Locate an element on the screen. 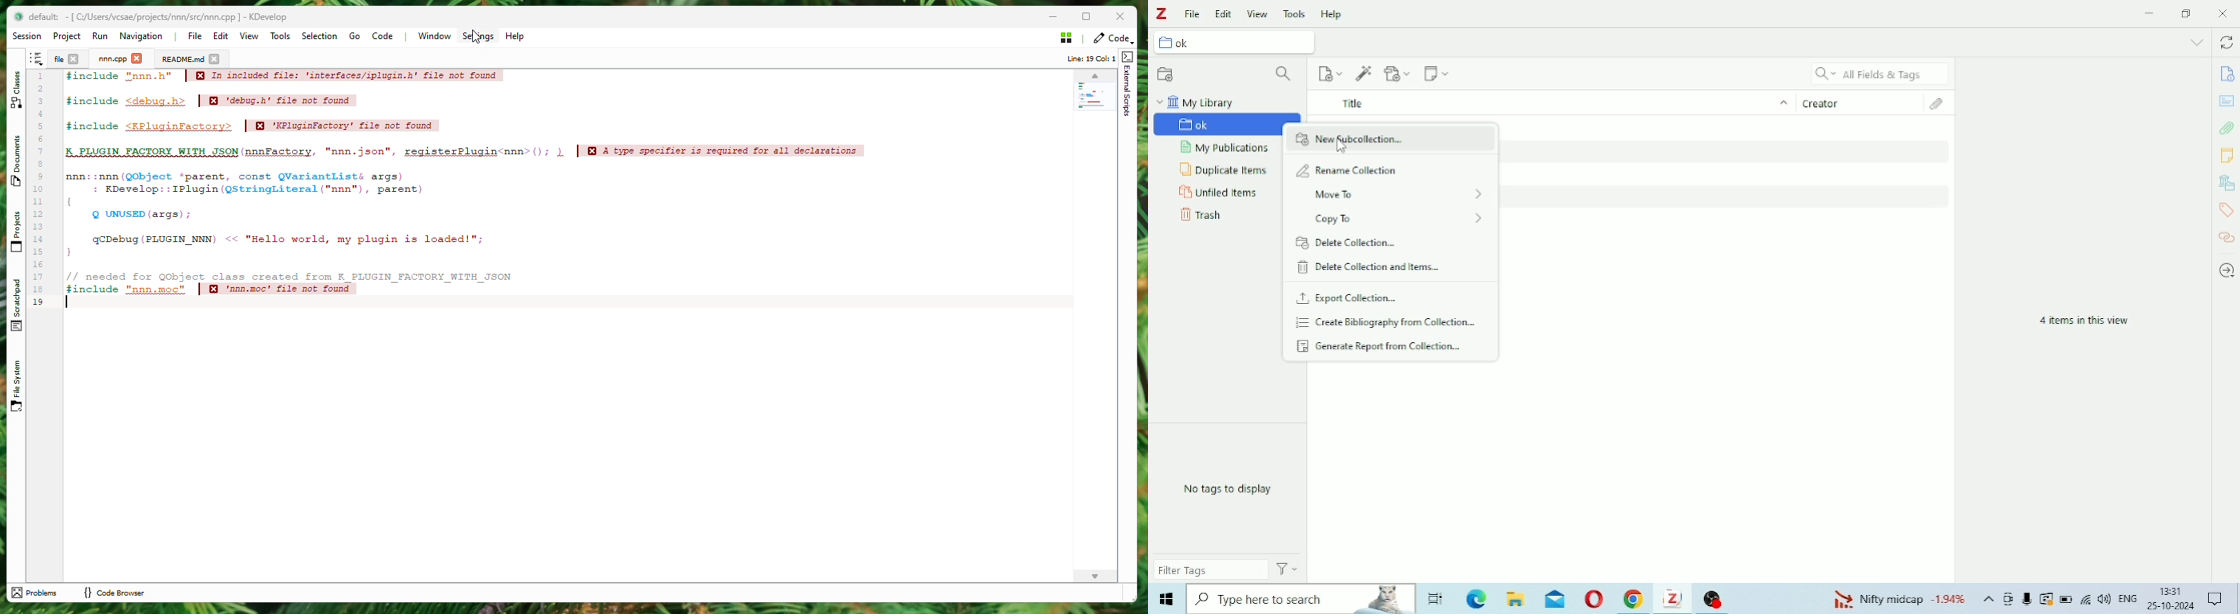 This screenshot has height=616, width=2240. Sync is located at coordinates (2226, 42).